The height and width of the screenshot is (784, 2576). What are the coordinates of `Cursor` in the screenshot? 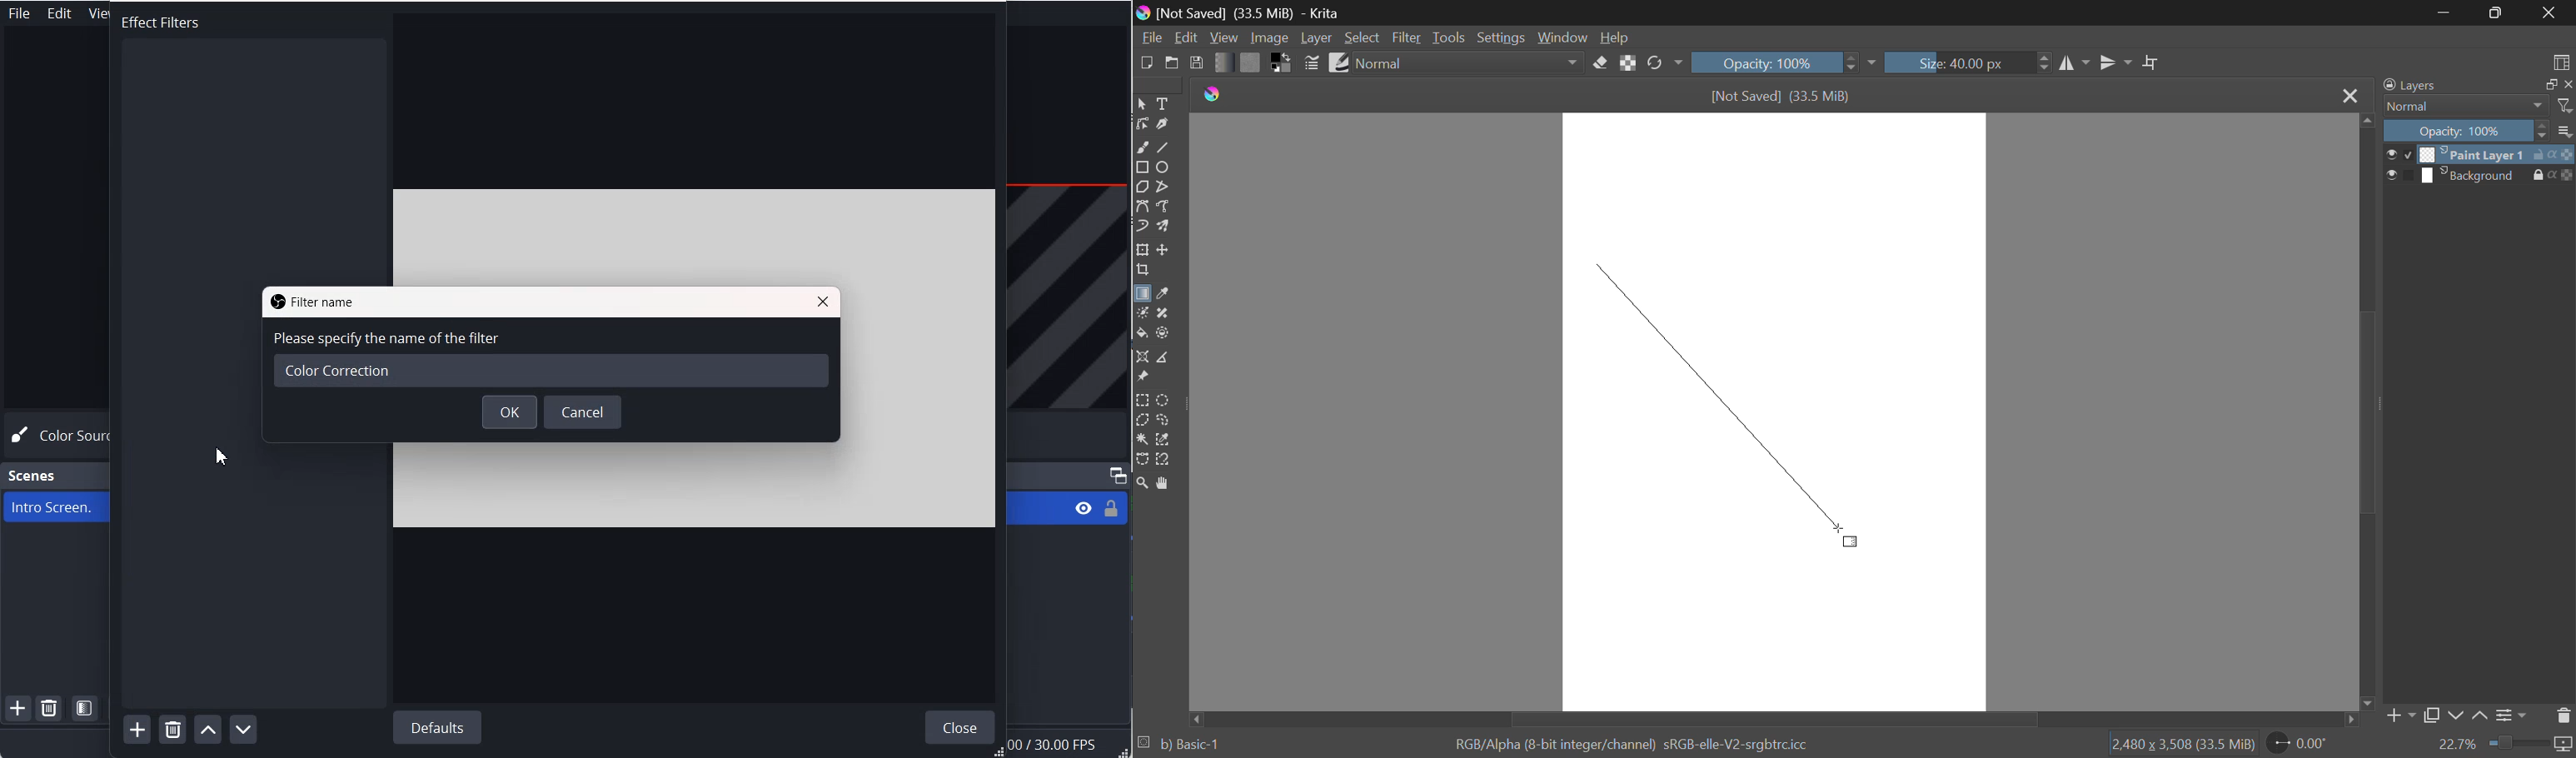 It's located at (218, 458).